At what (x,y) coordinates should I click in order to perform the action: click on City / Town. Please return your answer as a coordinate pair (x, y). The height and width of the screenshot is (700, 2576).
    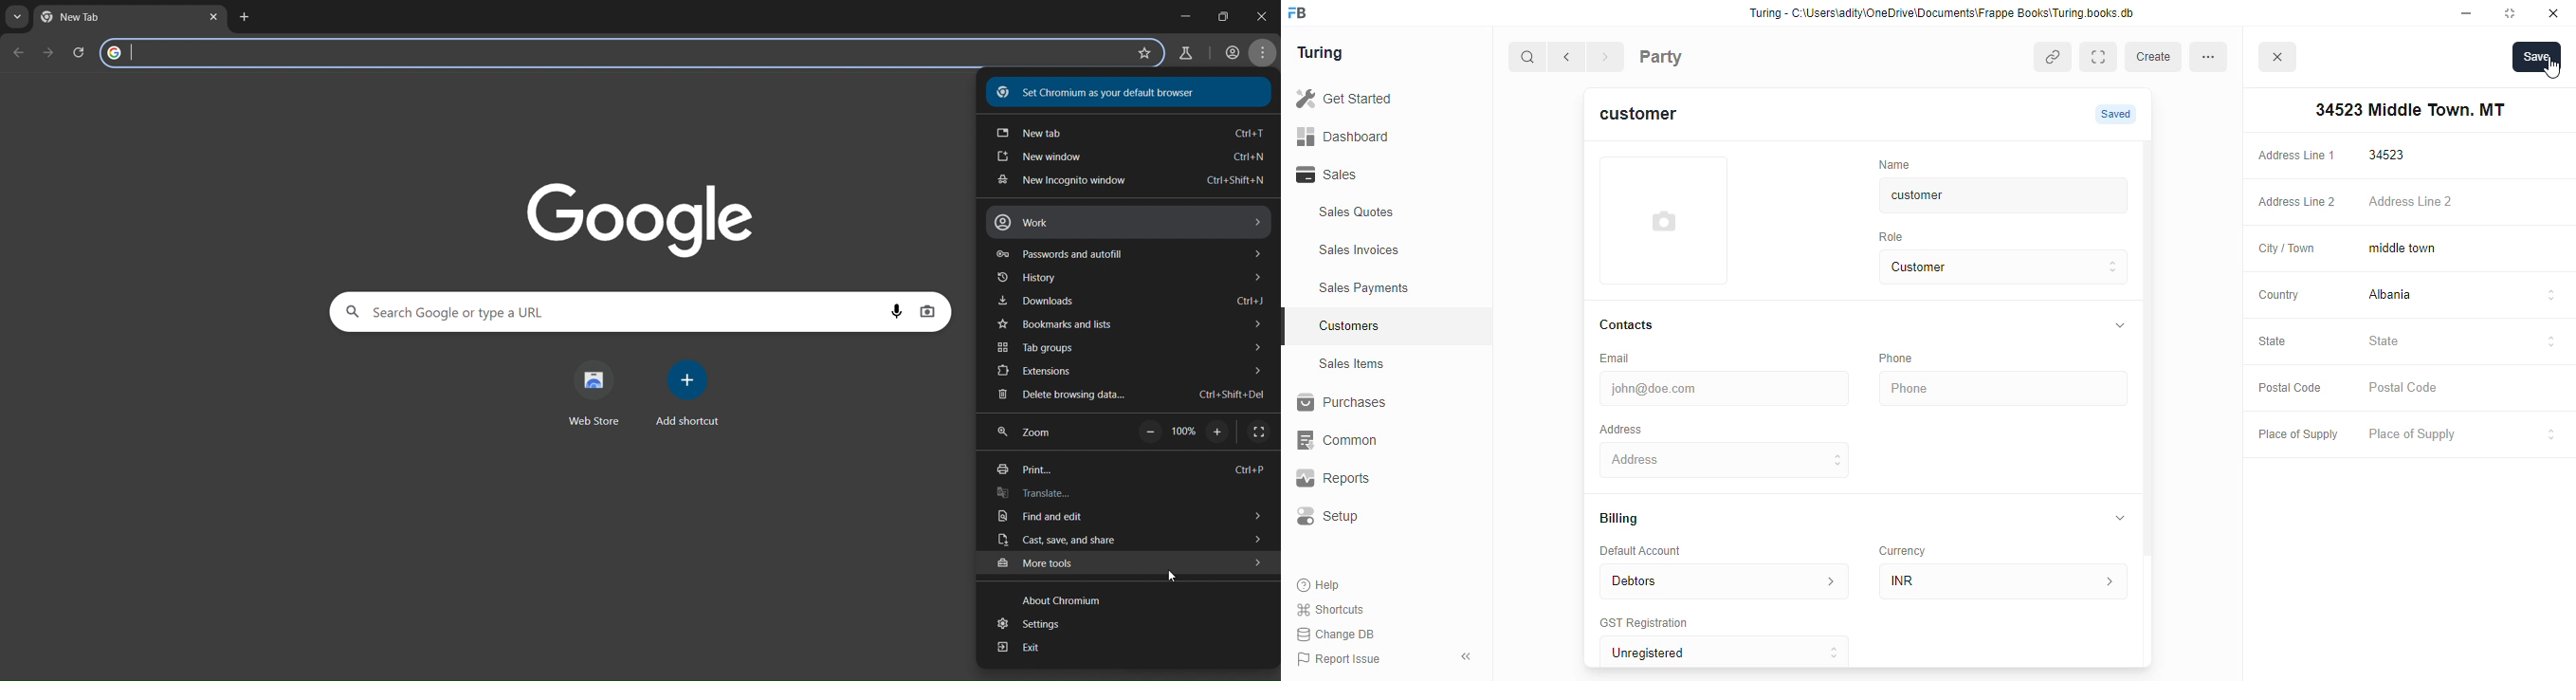
    Looking at the image, I should click on (2287, 250).